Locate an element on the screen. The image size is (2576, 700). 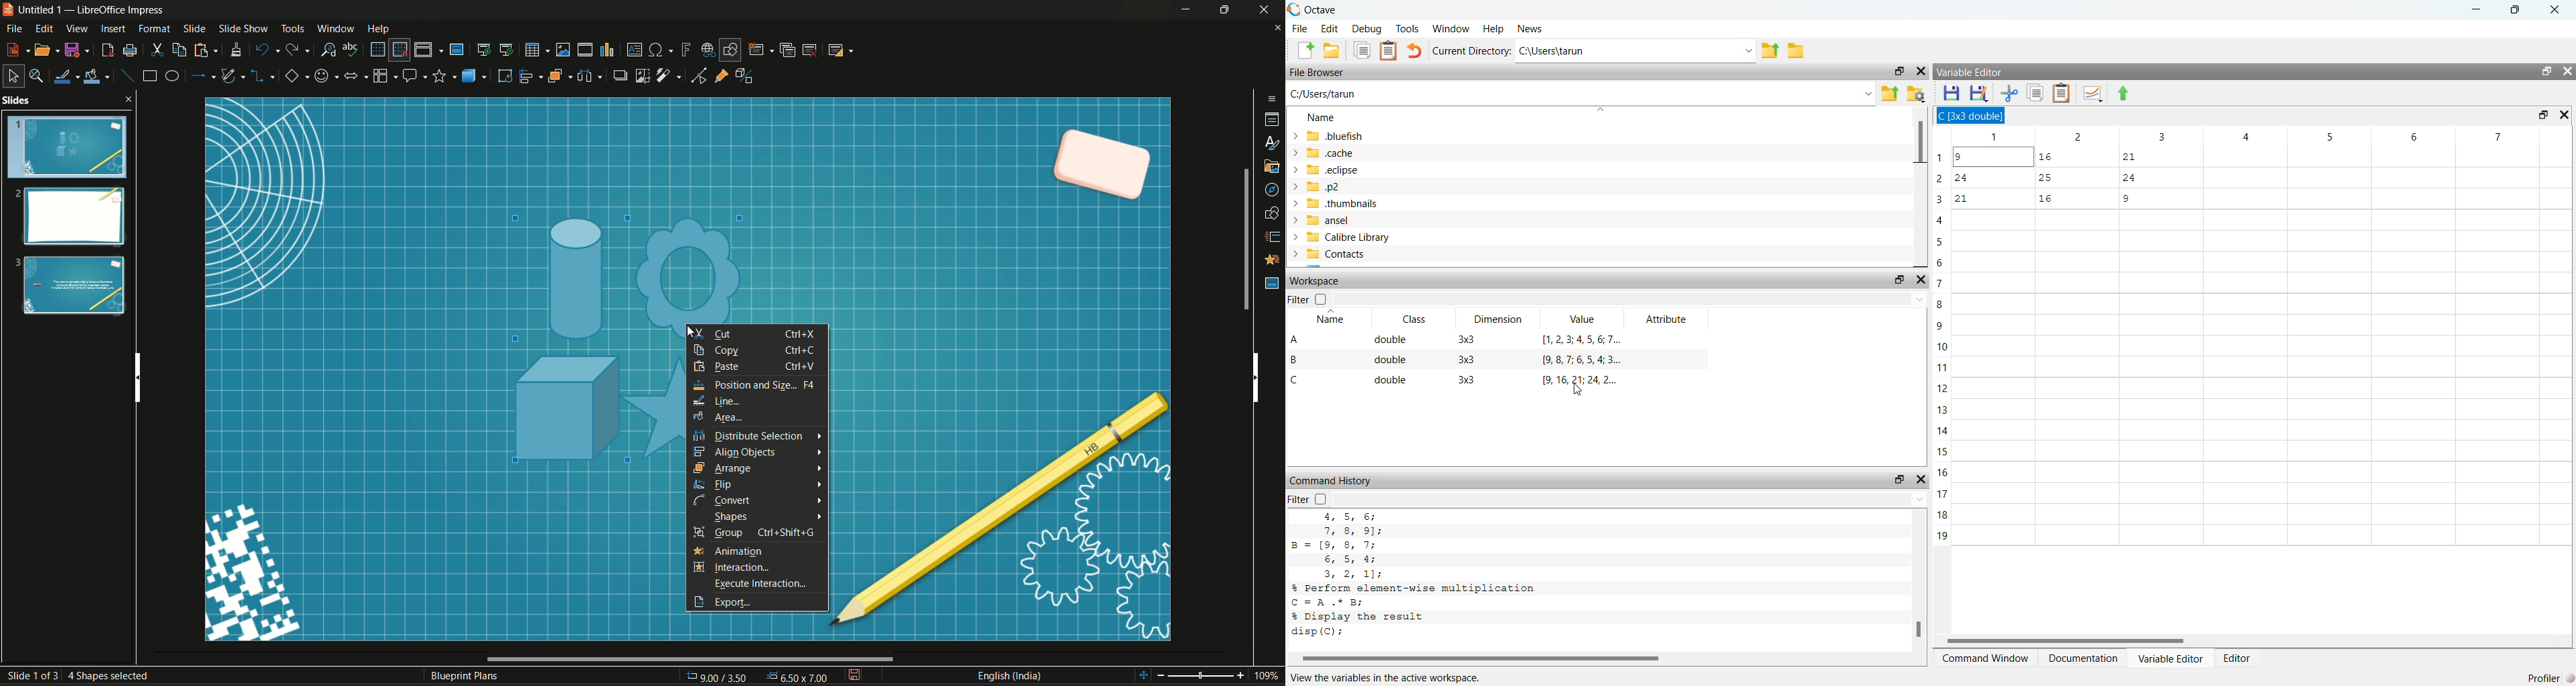
navigator is located at coordinates (1272, 192).